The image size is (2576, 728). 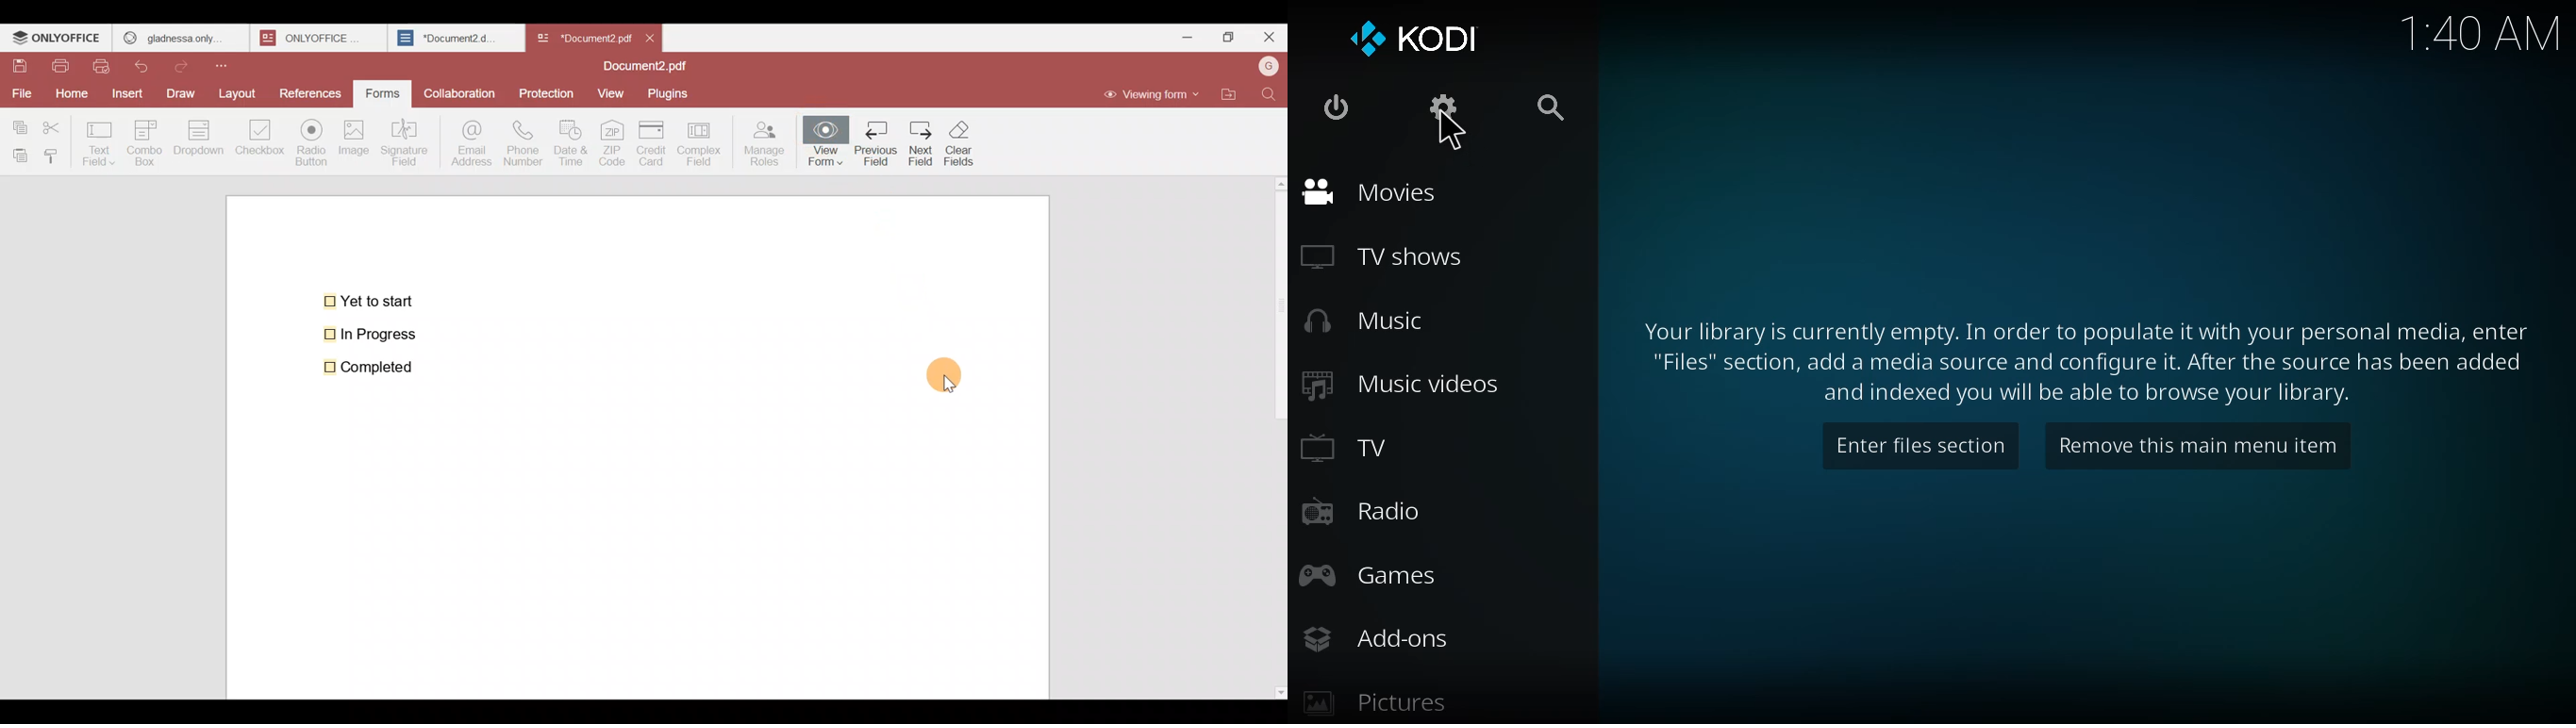 I want to click on View form, so click(x=824, y=144).